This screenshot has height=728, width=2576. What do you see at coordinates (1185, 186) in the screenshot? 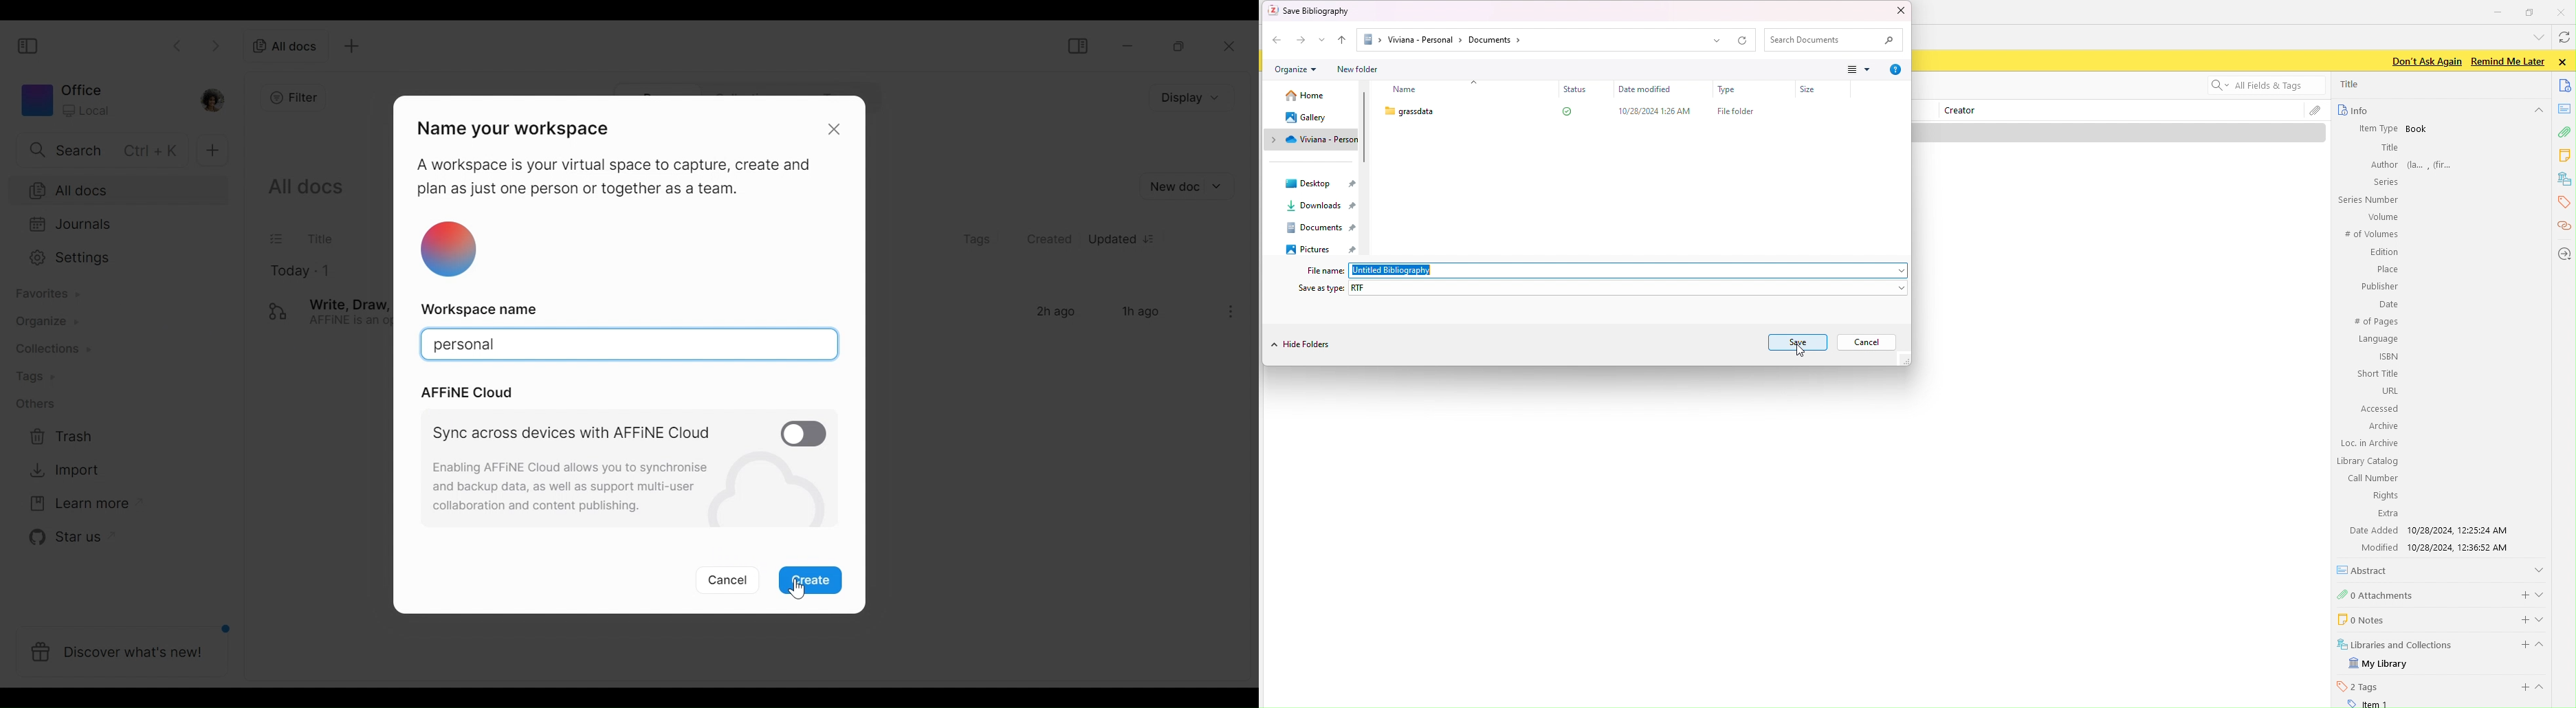
I see `New document` at bounding box center [1185, 186].